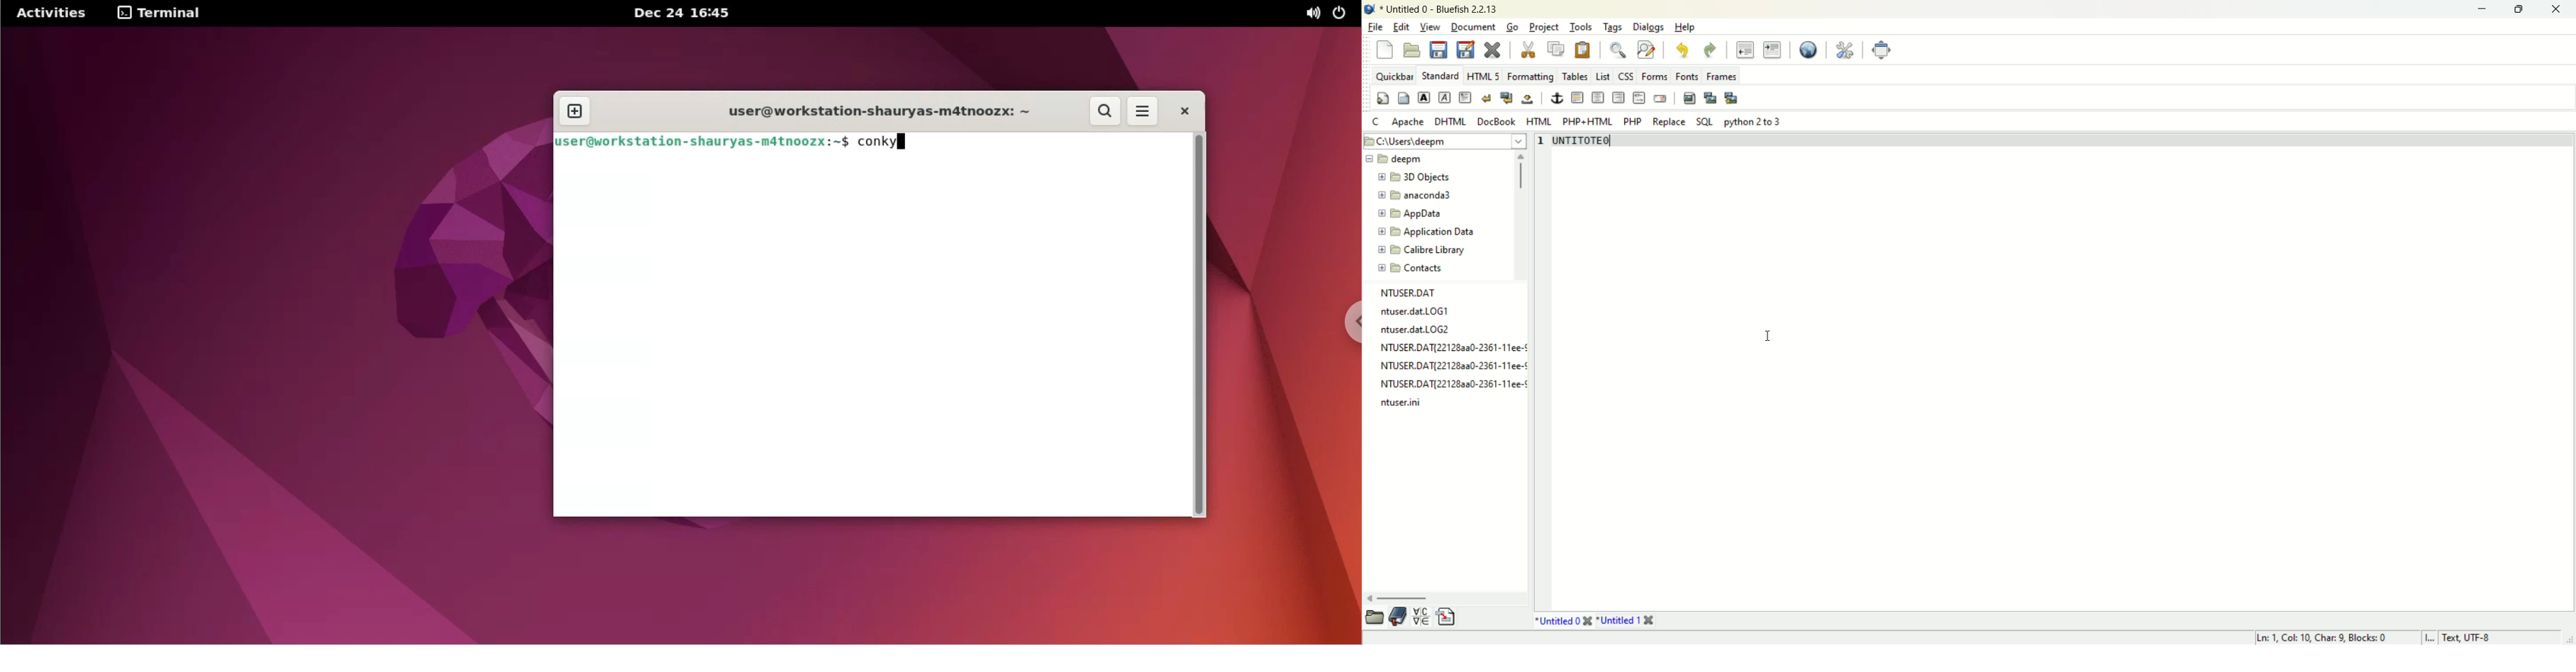 The image size is (2576, 672). What do you see at coordinates (1466, 49) in the screenshot?
I see `save as` at bounding box center [1466, 49].